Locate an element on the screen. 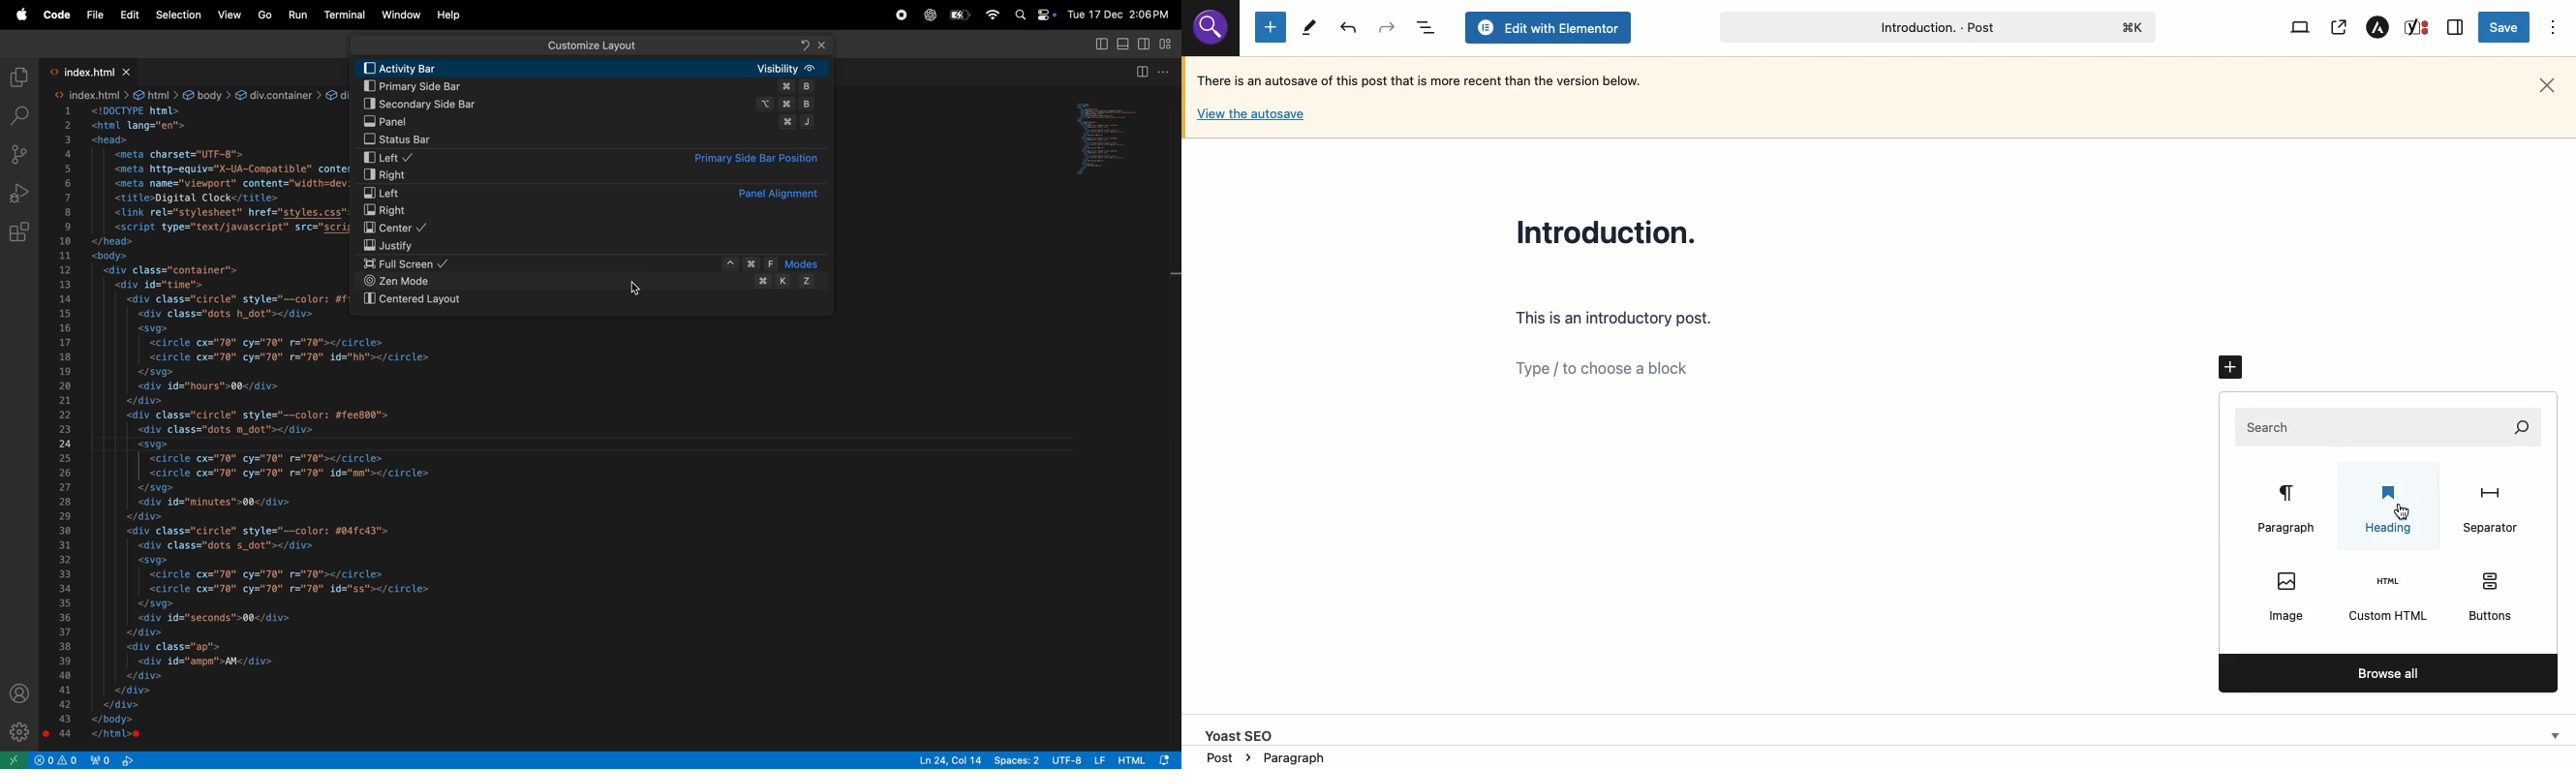  run is located at coordinates (298, 13).